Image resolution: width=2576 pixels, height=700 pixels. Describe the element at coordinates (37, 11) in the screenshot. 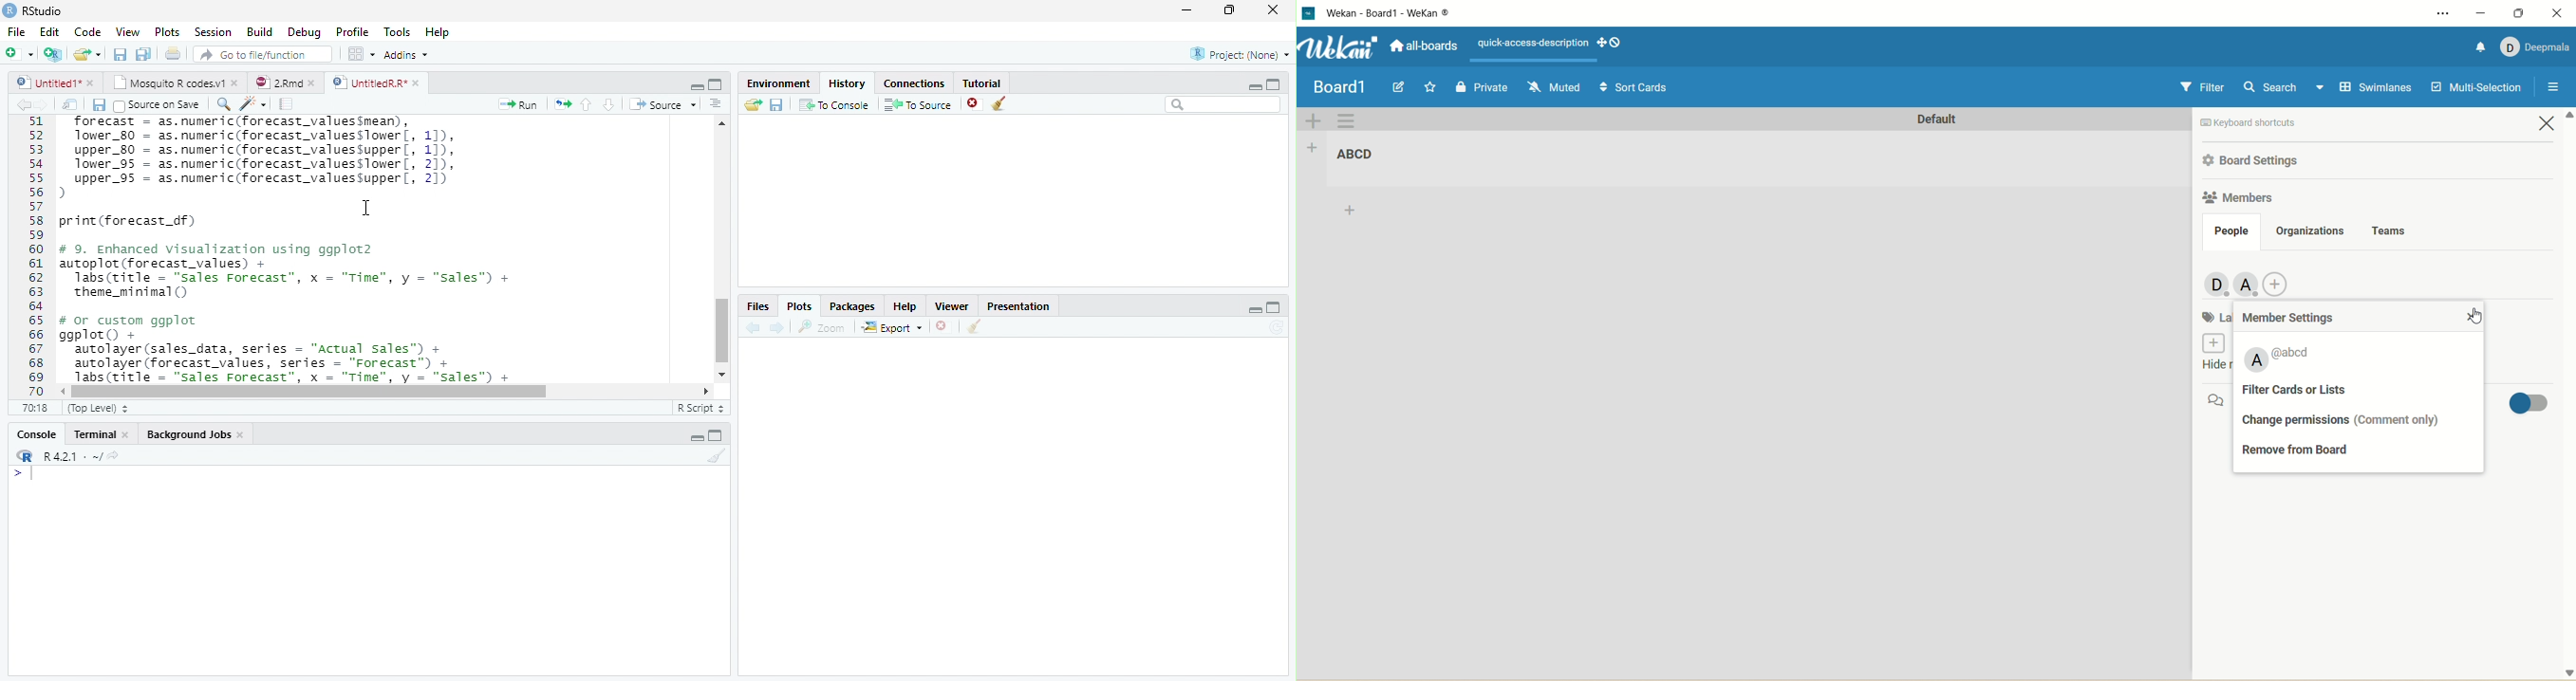

I see `RStudio` at that location.